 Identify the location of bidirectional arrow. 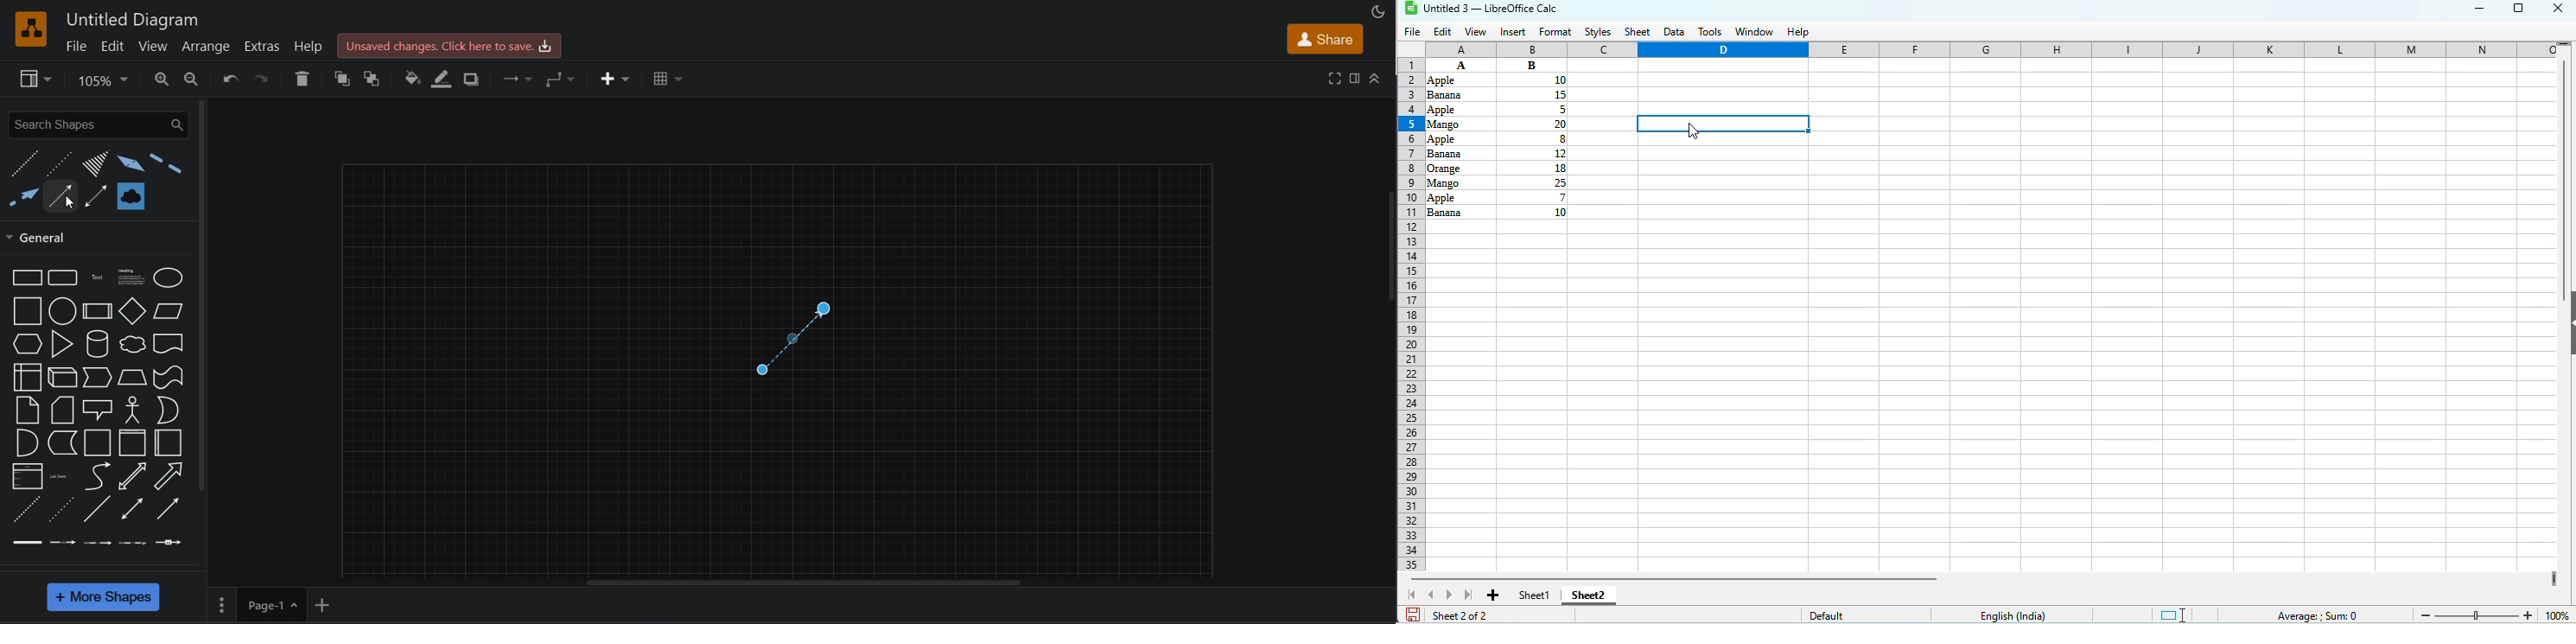
(132, 475).